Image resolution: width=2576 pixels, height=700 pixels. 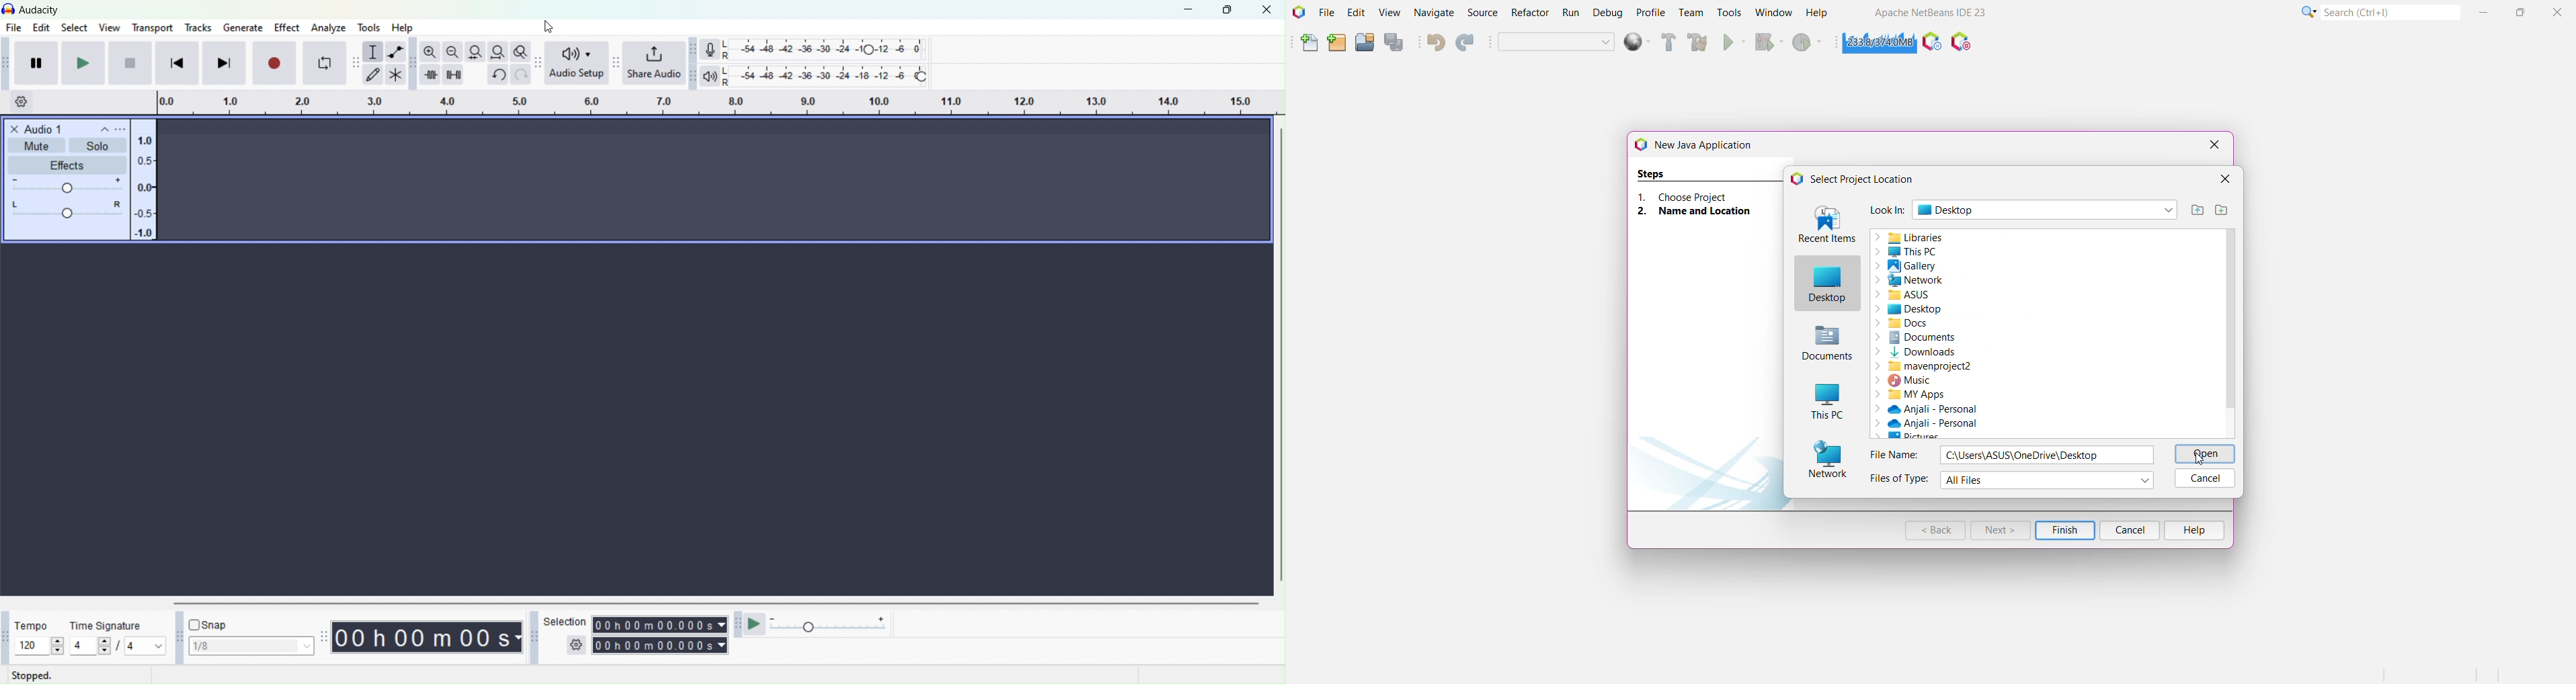 I want to click on Horizontal scroll bar, so click(x=1277, y=355).